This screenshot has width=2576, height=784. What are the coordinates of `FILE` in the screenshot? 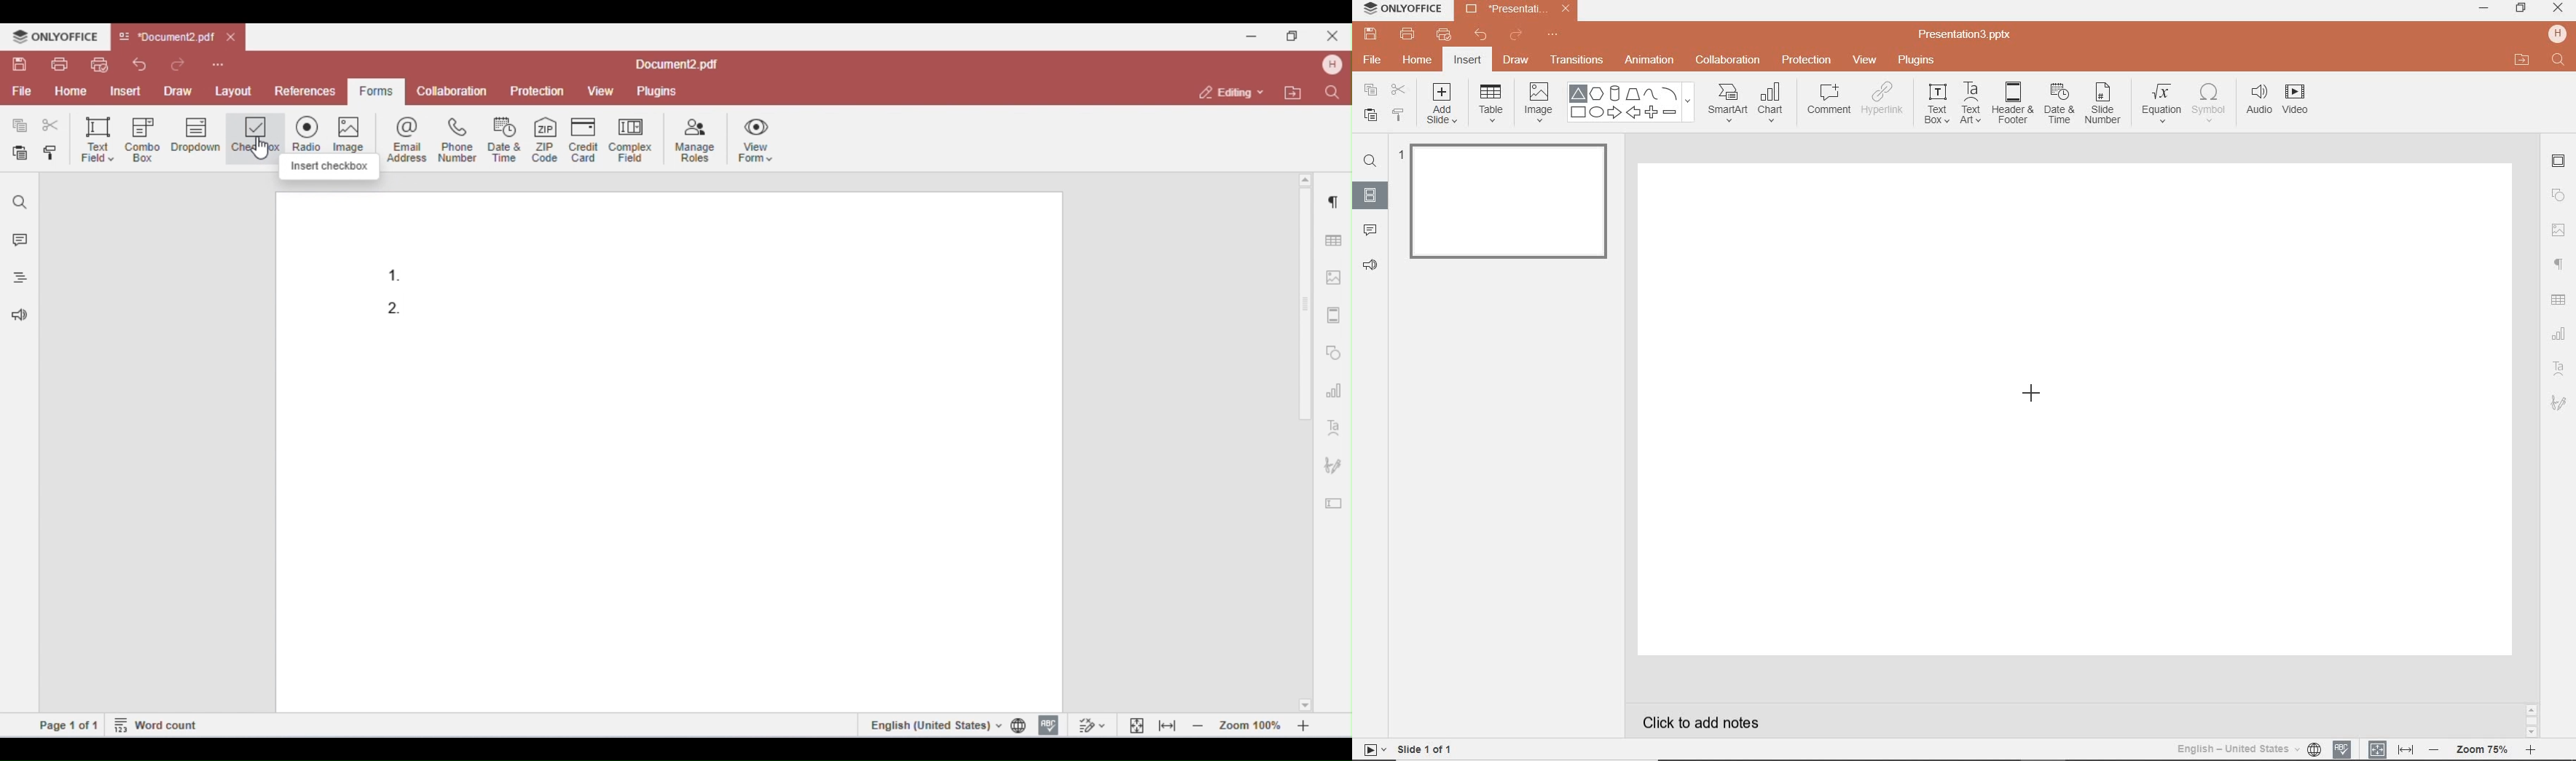 It's located at (1374, 58).